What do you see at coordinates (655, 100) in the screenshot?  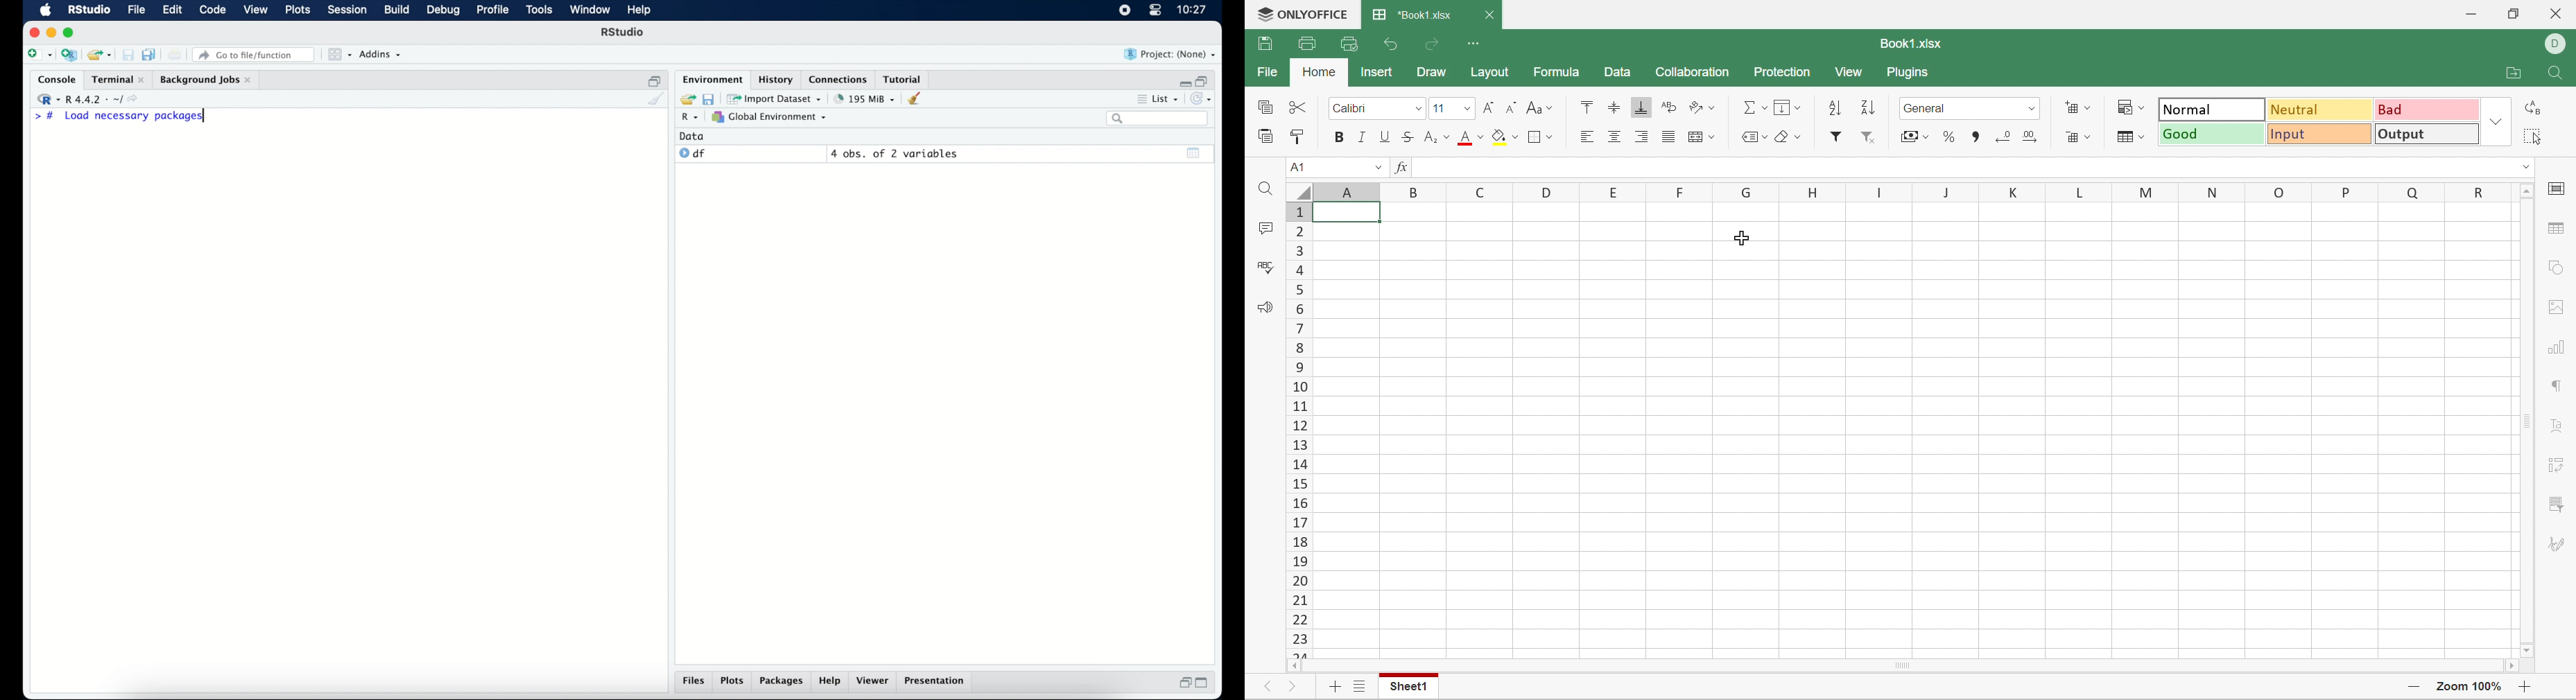 I see `clear console` at bounding box center [655, 100].